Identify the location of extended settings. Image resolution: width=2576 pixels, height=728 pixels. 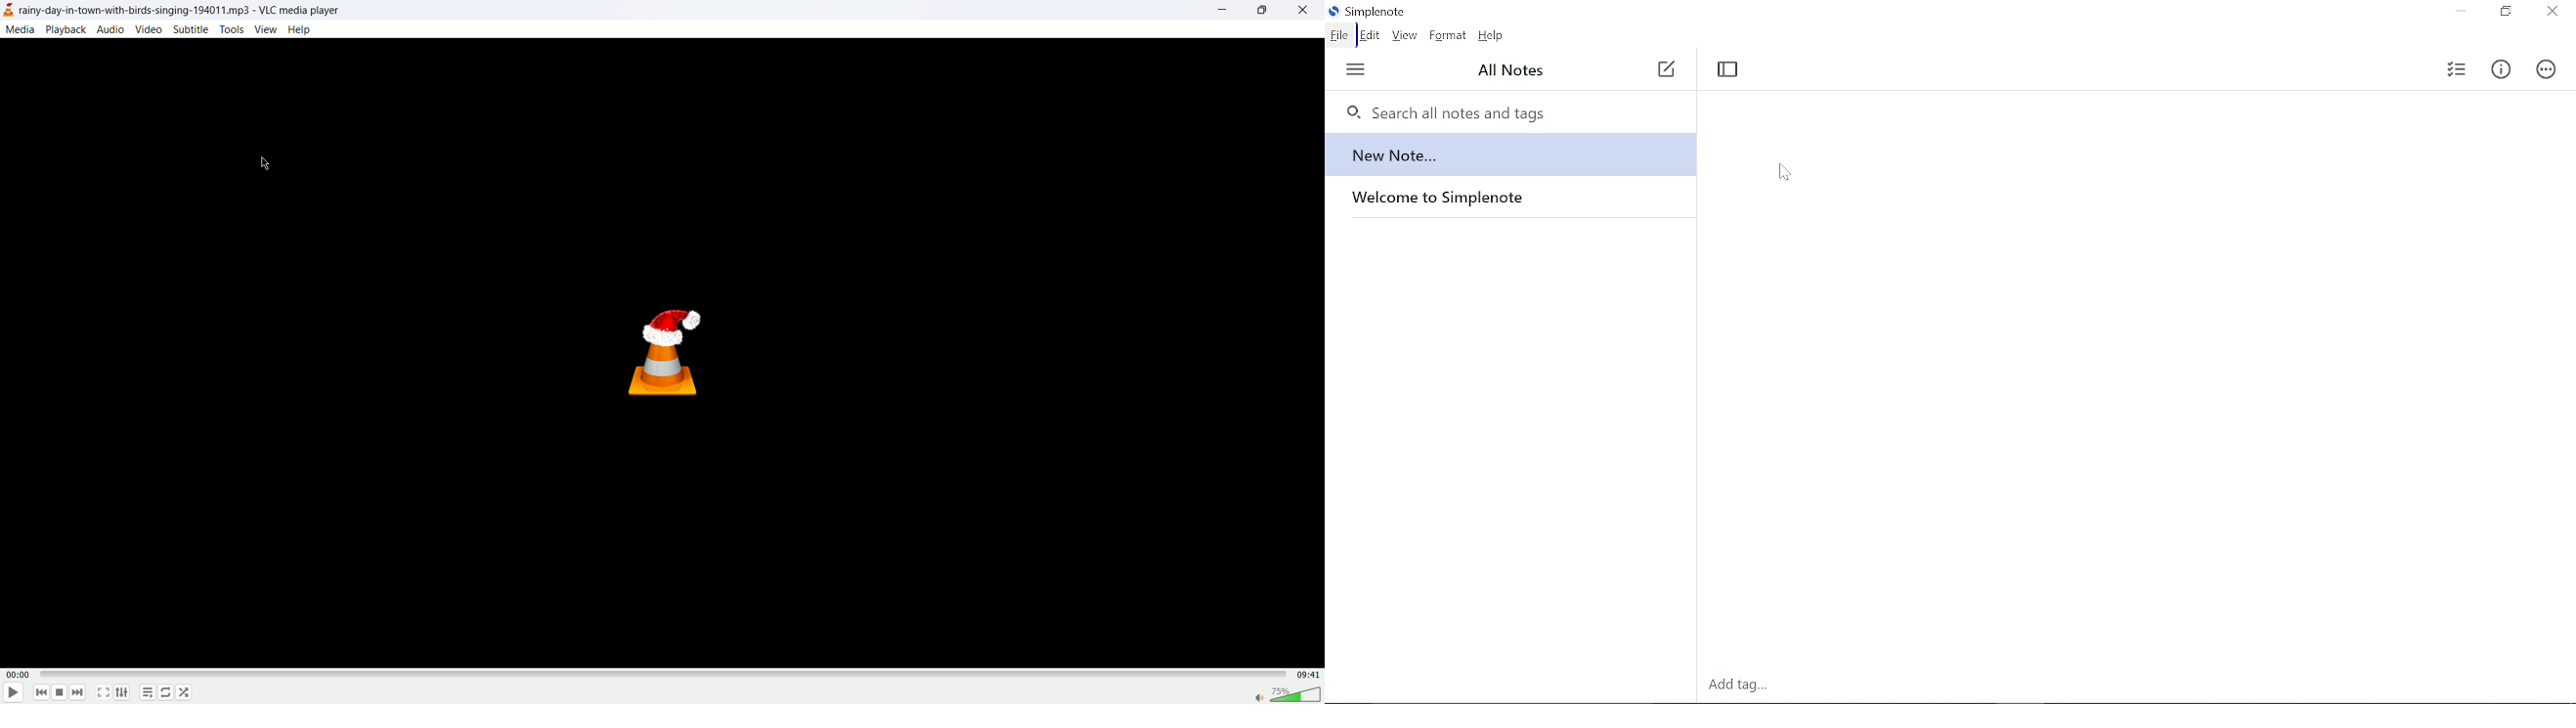
(127, 694).